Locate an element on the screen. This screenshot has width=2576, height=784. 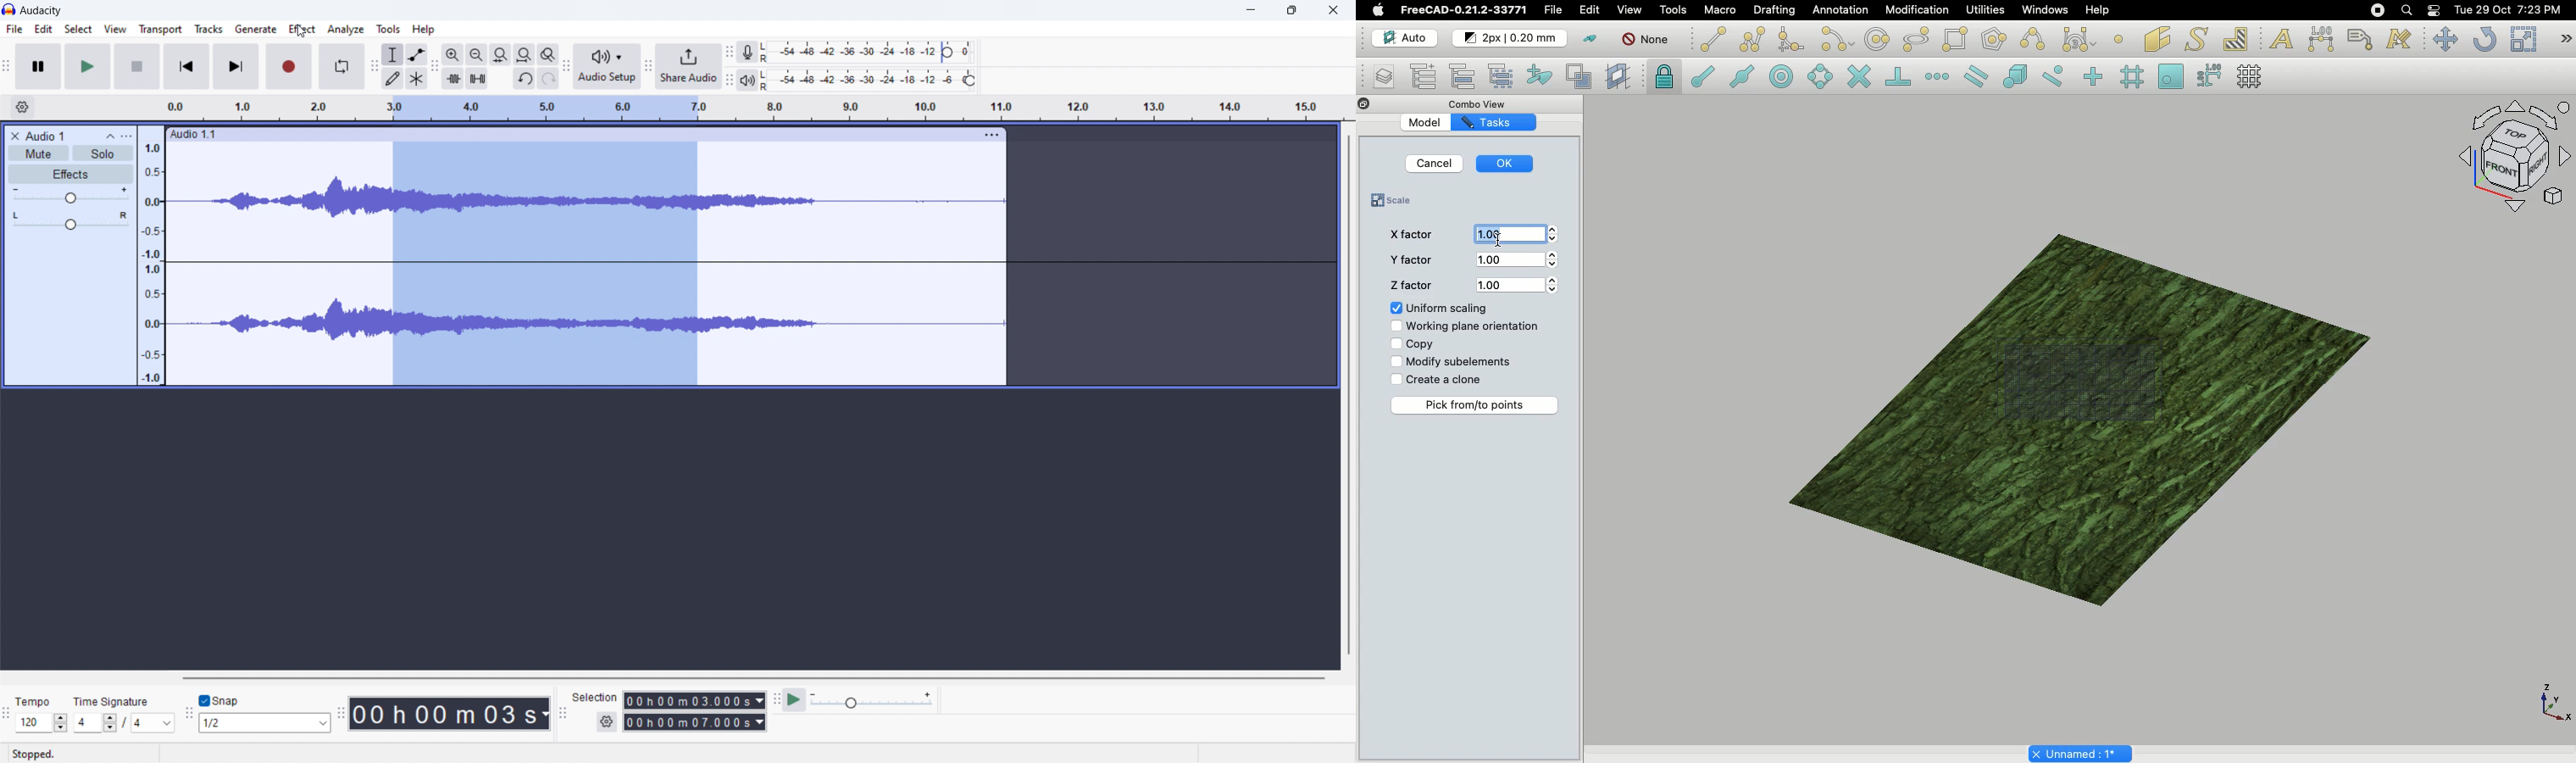
envelop tool is located at coordinates (417, 54).